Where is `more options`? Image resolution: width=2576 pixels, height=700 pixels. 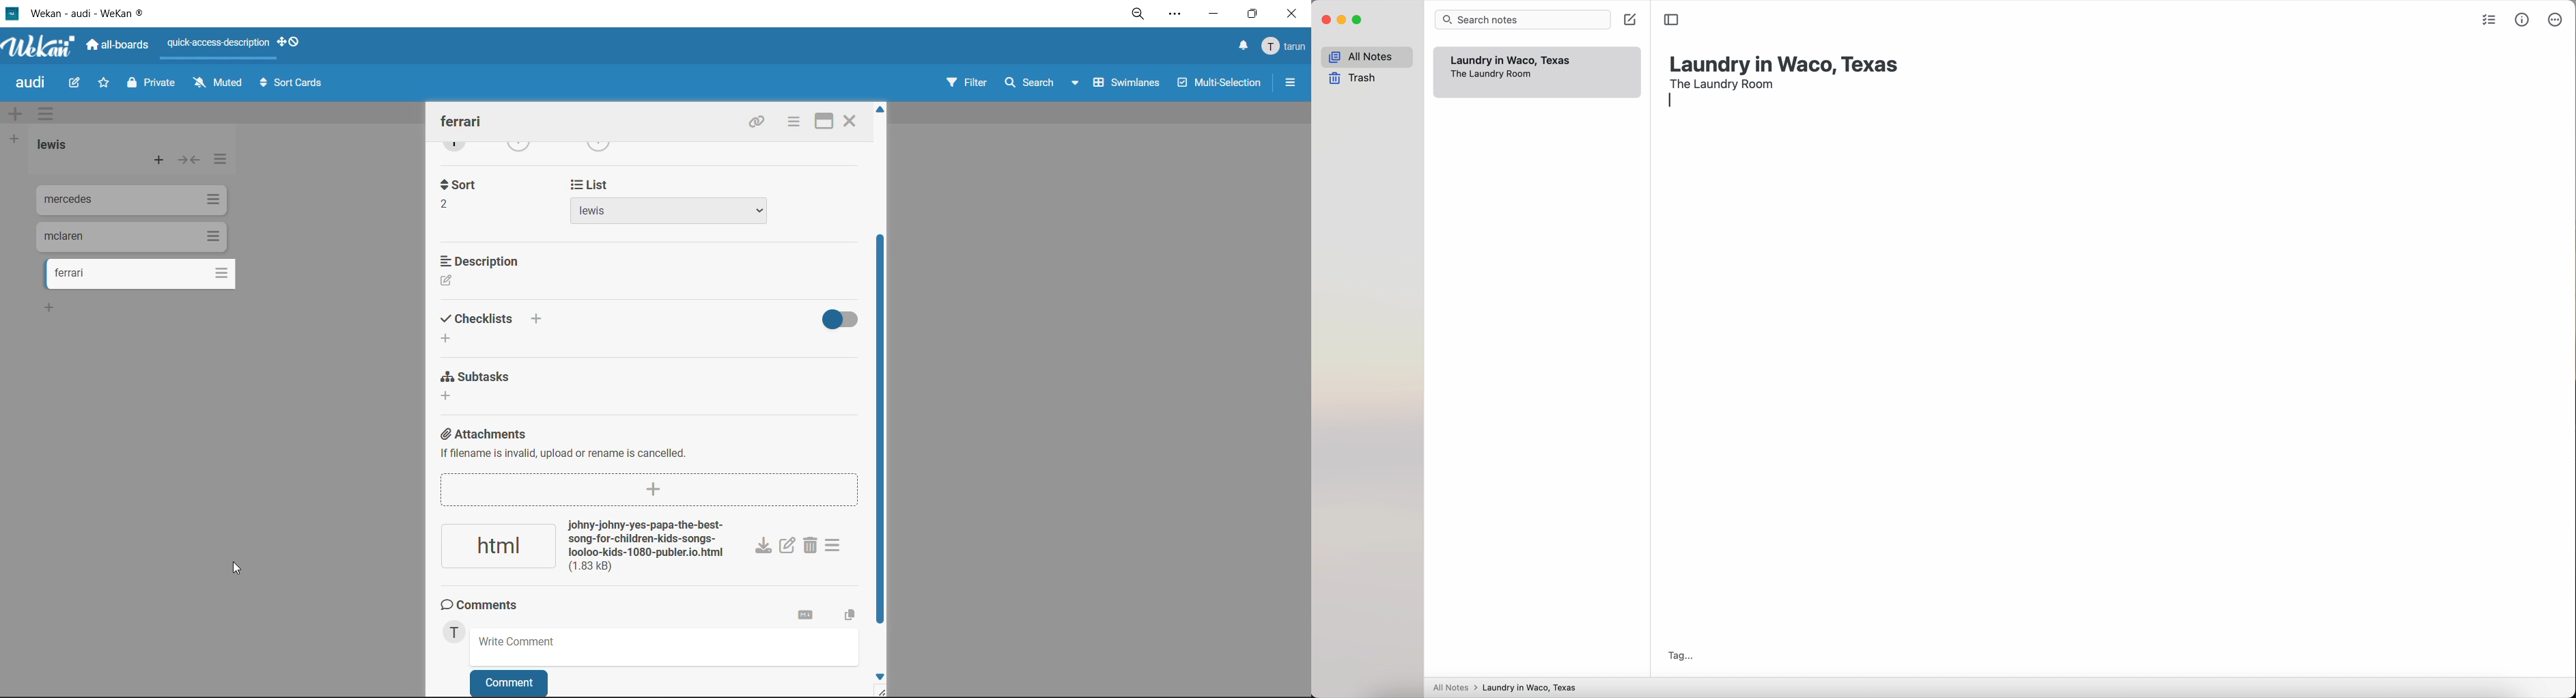
more options is located at coordinates (2554, 20).